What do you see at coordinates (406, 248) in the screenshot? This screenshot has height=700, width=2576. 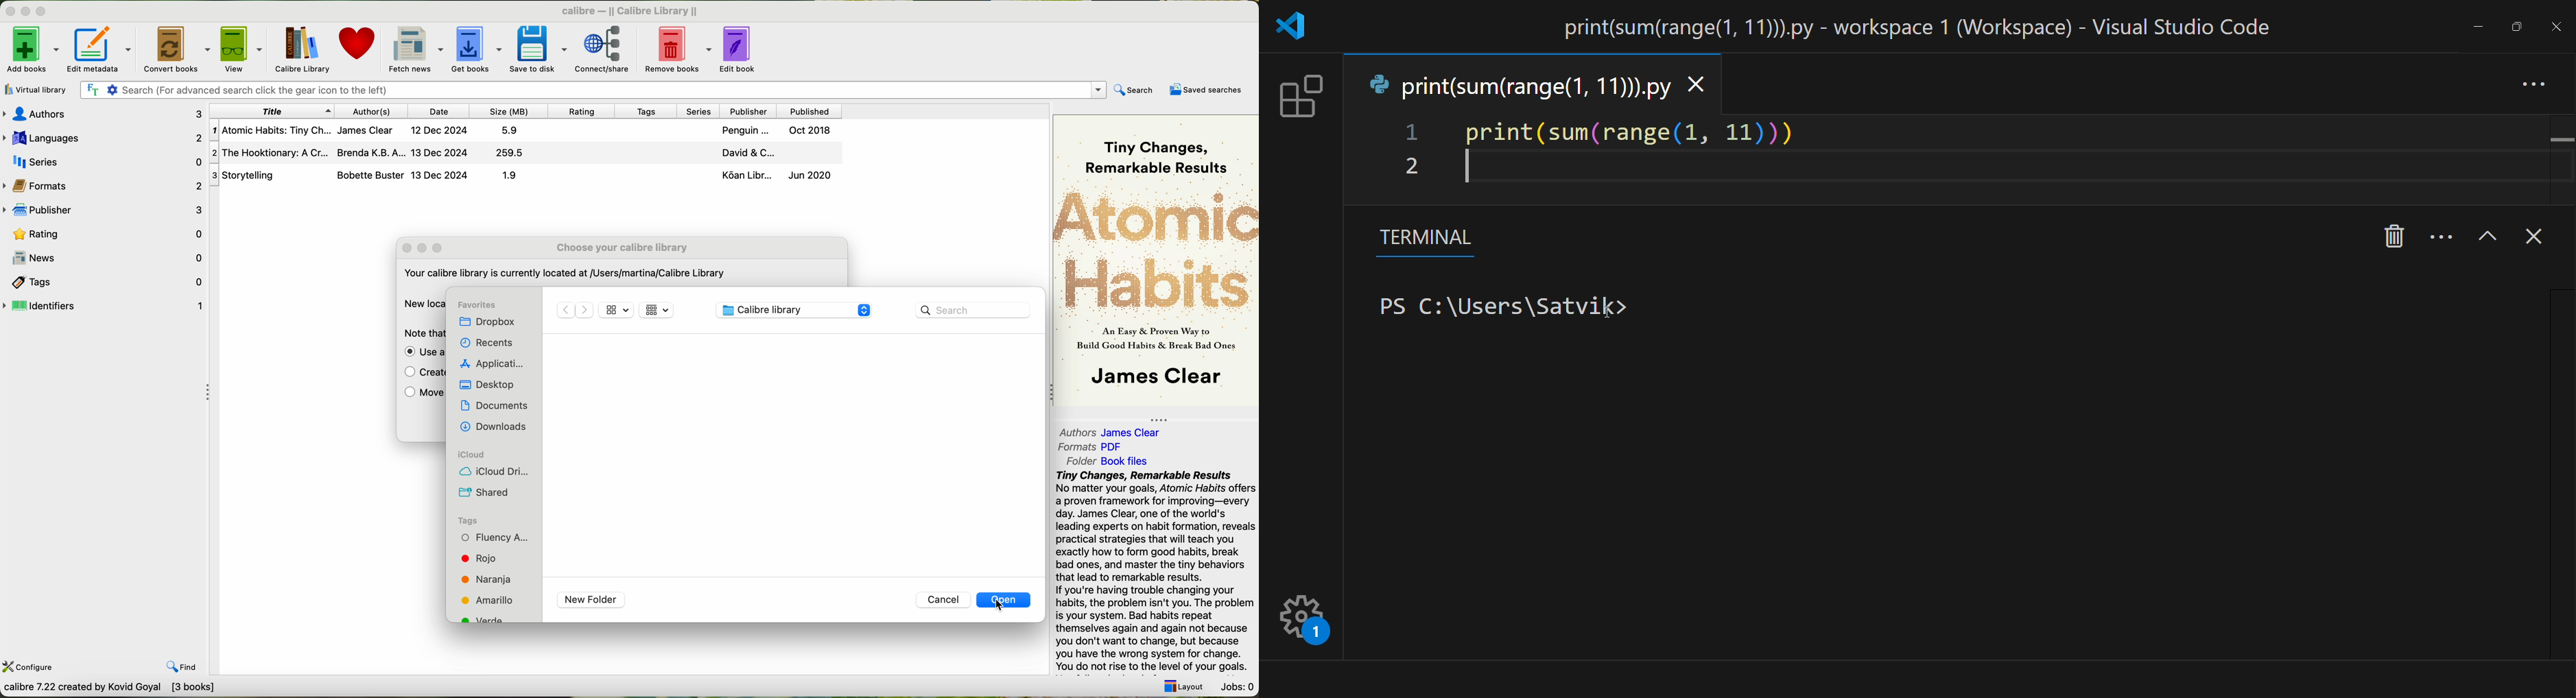 I see `close` at bounding box center [406, 248].